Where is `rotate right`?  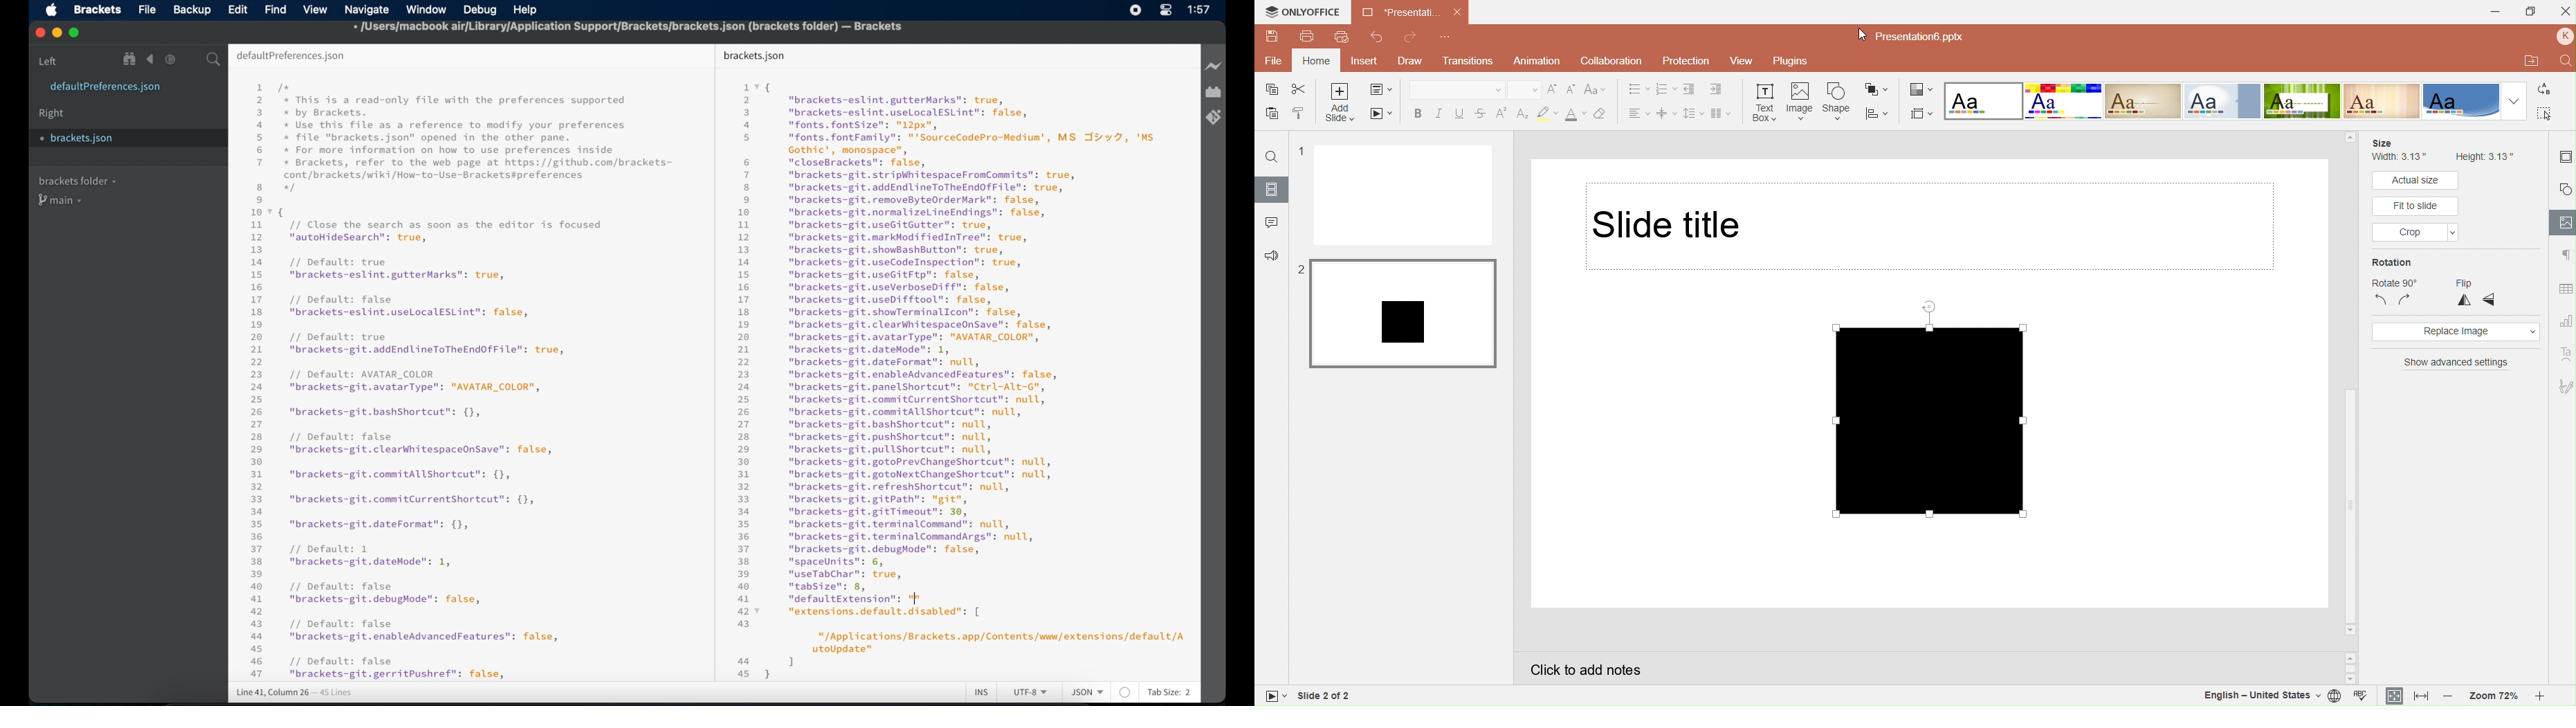
rotate right is located at coordinates (2406, 299).